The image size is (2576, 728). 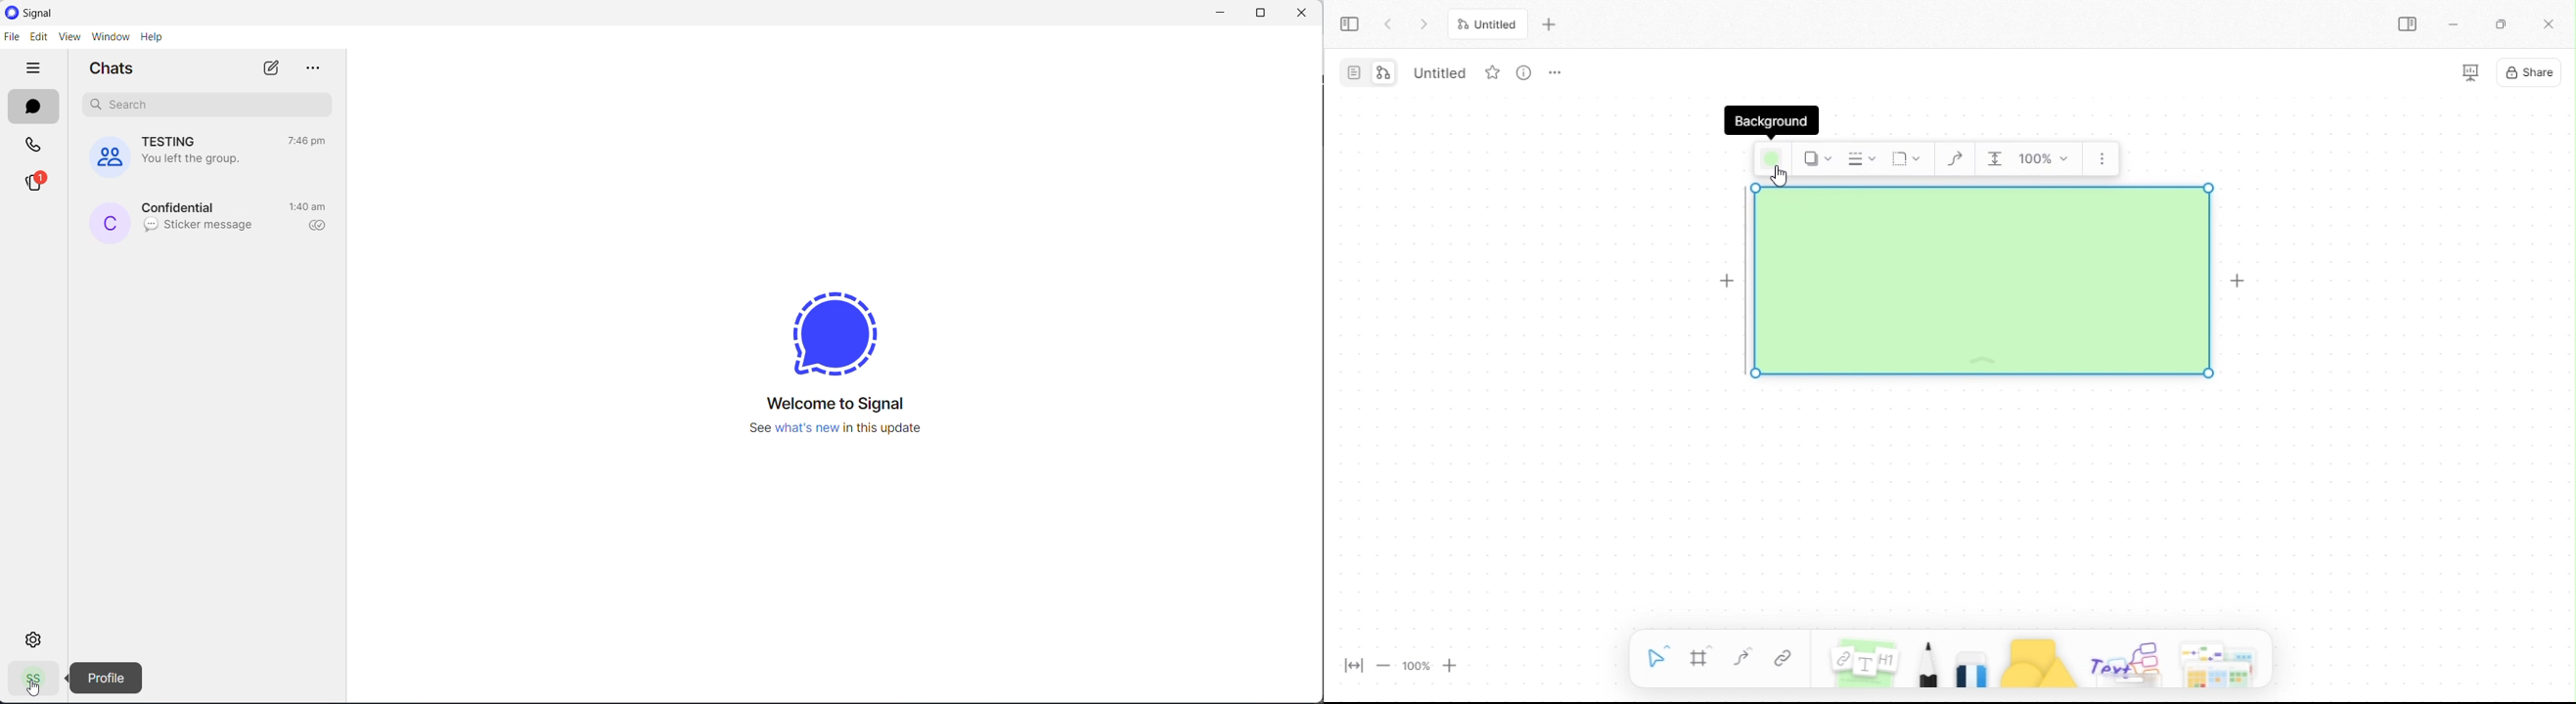 I want to click on Borders, so click(x=1982, y=281).